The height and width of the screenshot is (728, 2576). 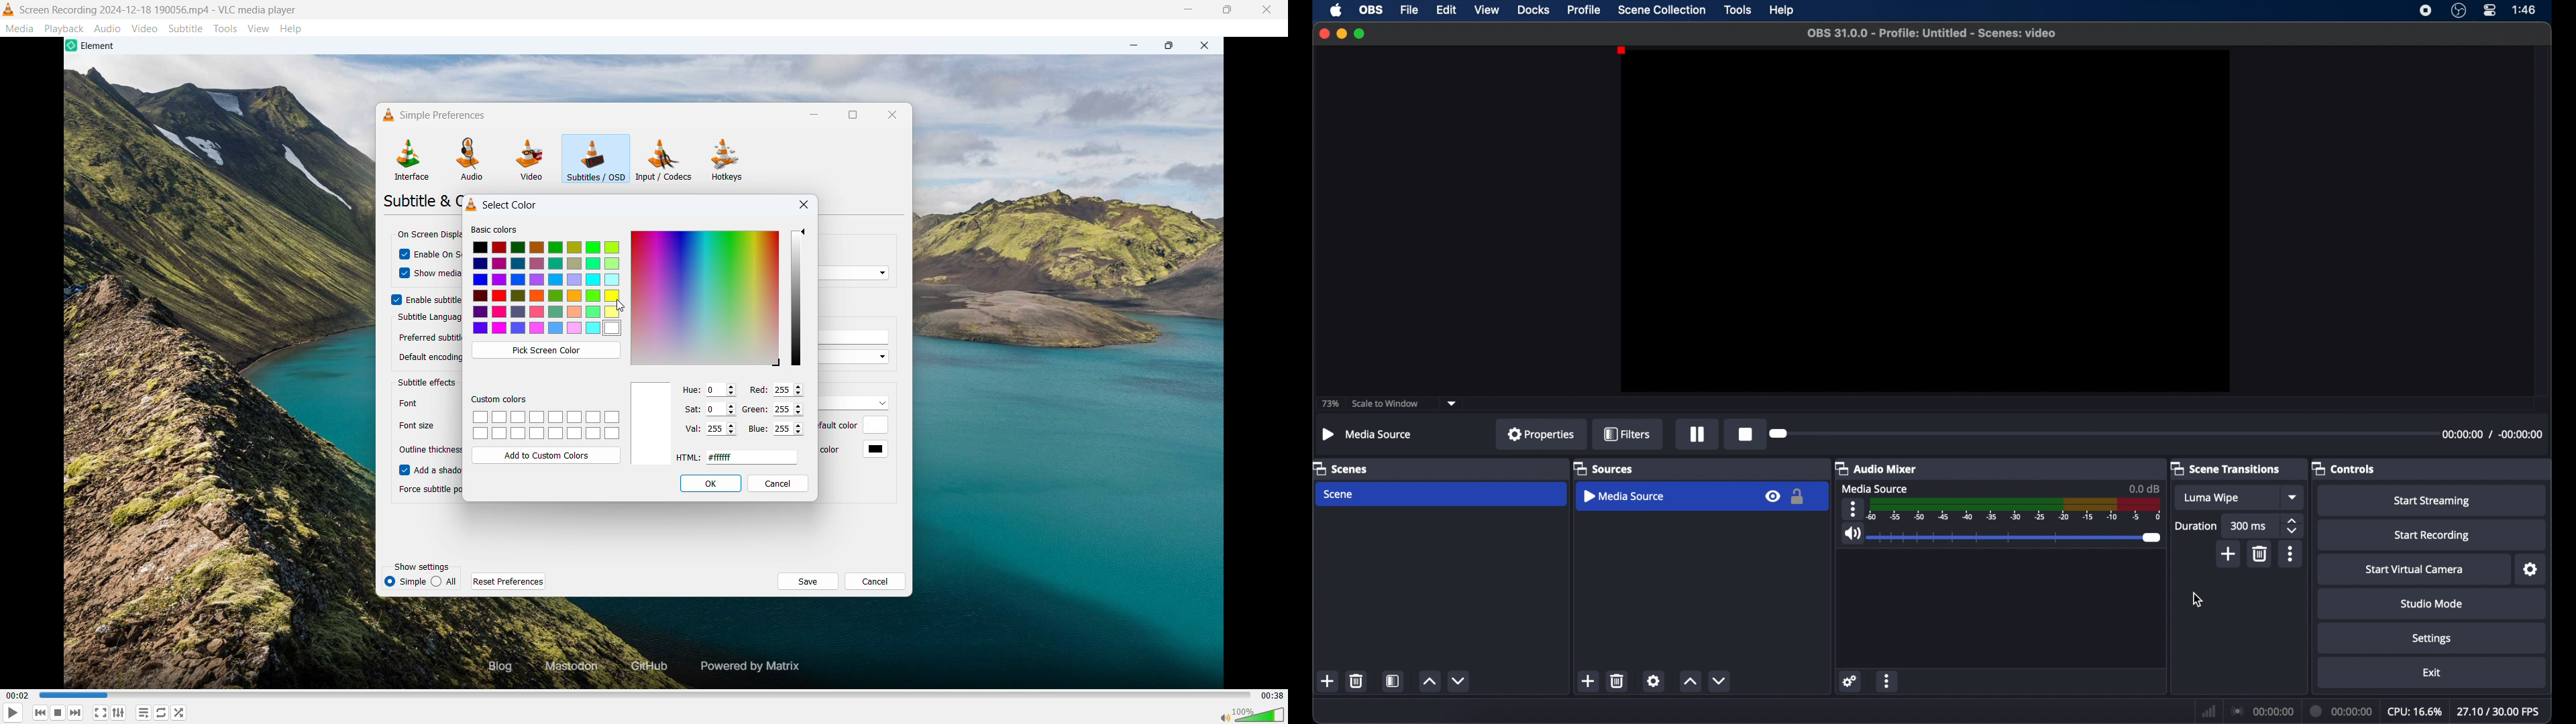 What do you see at coordinates (2229, 554) in the screenshot?
I see `add` at bounding box center [2229, 554].